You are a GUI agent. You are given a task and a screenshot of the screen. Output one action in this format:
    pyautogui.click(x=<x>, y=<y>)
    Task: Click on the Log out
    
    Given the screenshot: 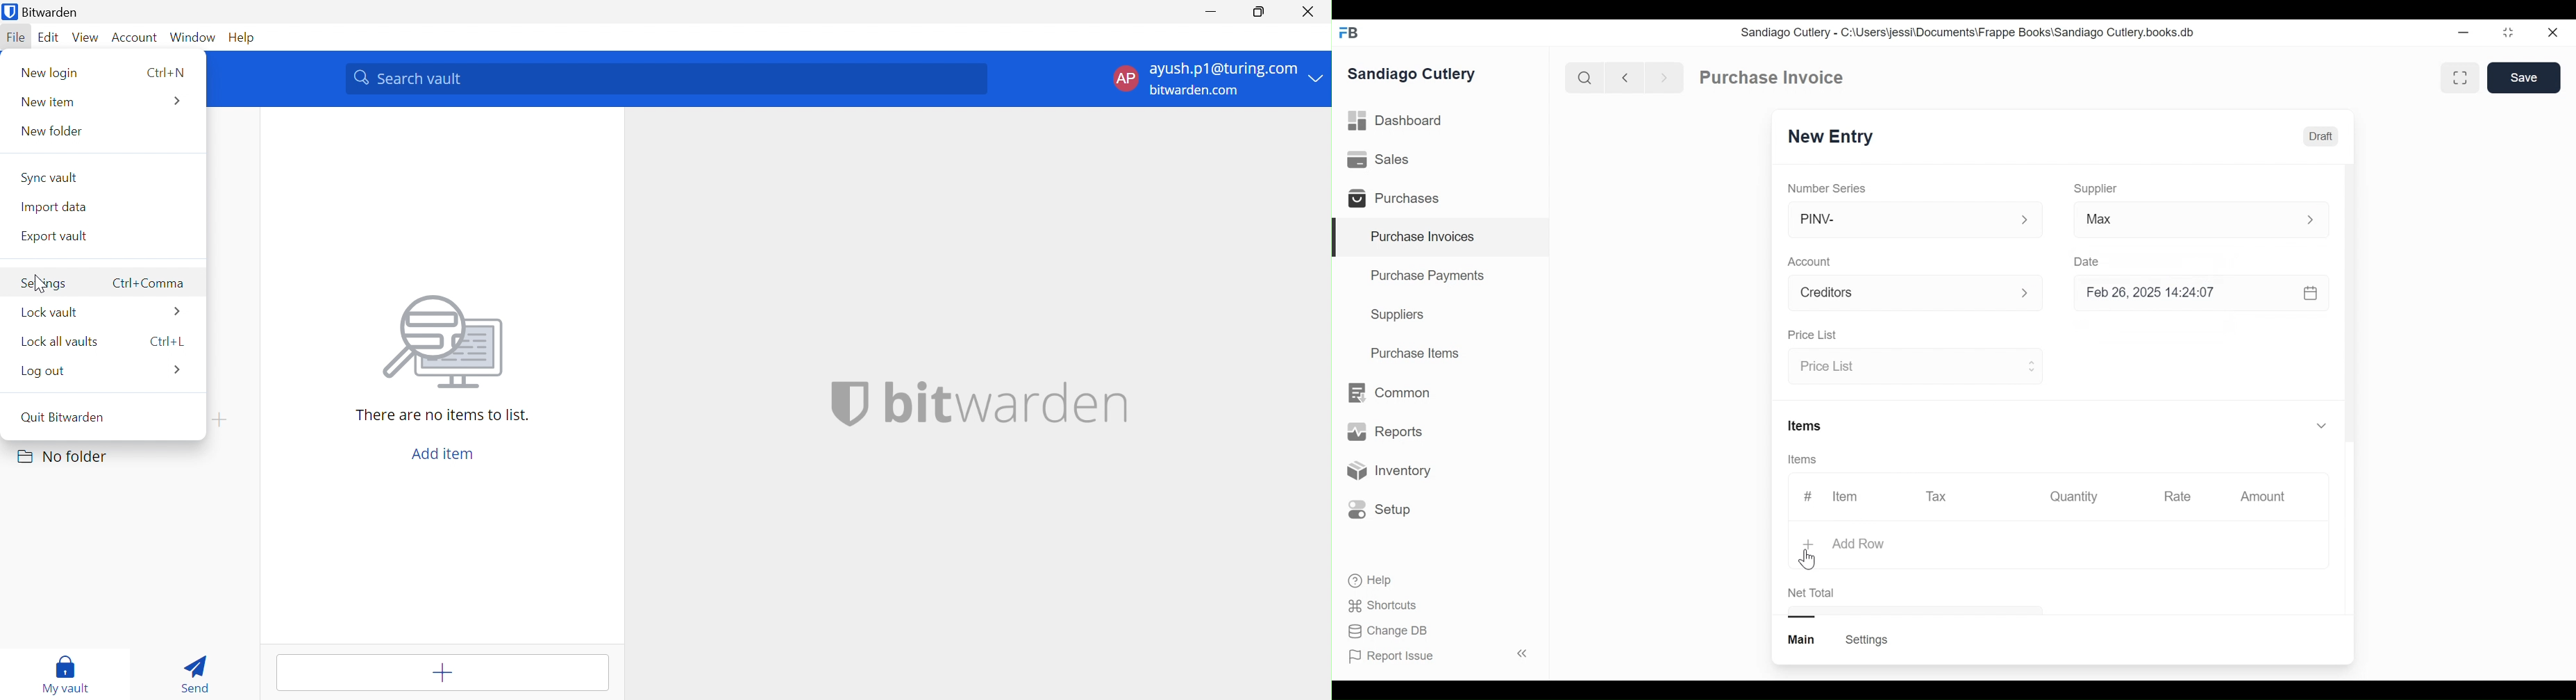 What is the action you would take?
    pyautogui.click(x=44, y=371)
    